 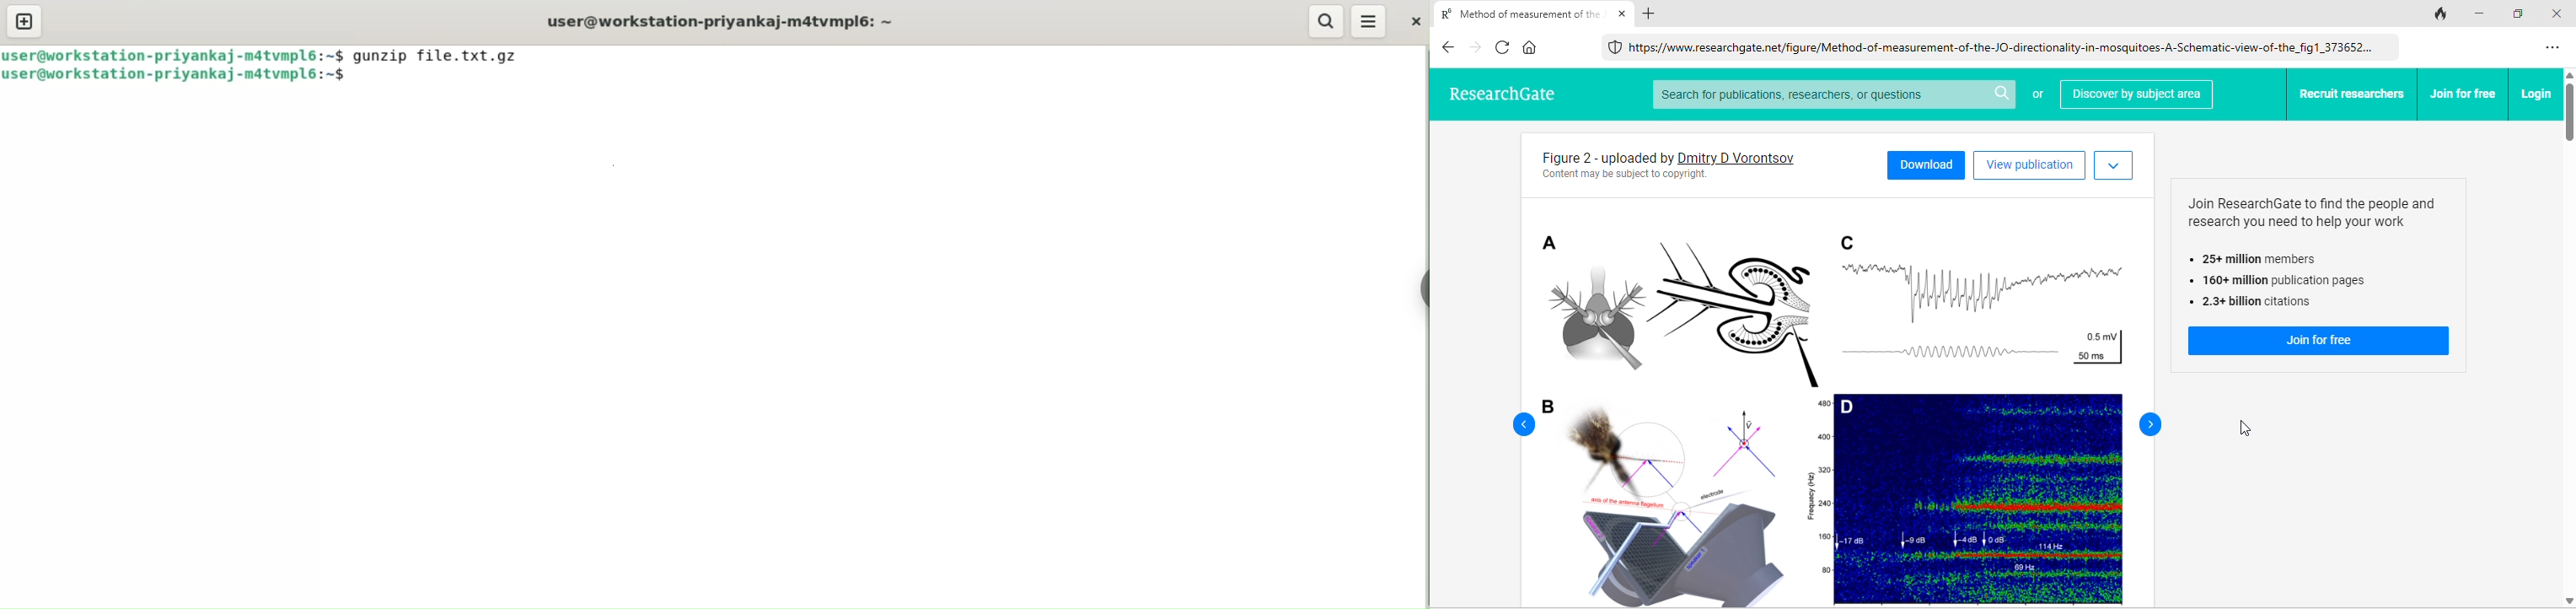 What do you see at coordinates (1927, 164) in the screenshot?
I see `download` at bounding box center [1927, 164].